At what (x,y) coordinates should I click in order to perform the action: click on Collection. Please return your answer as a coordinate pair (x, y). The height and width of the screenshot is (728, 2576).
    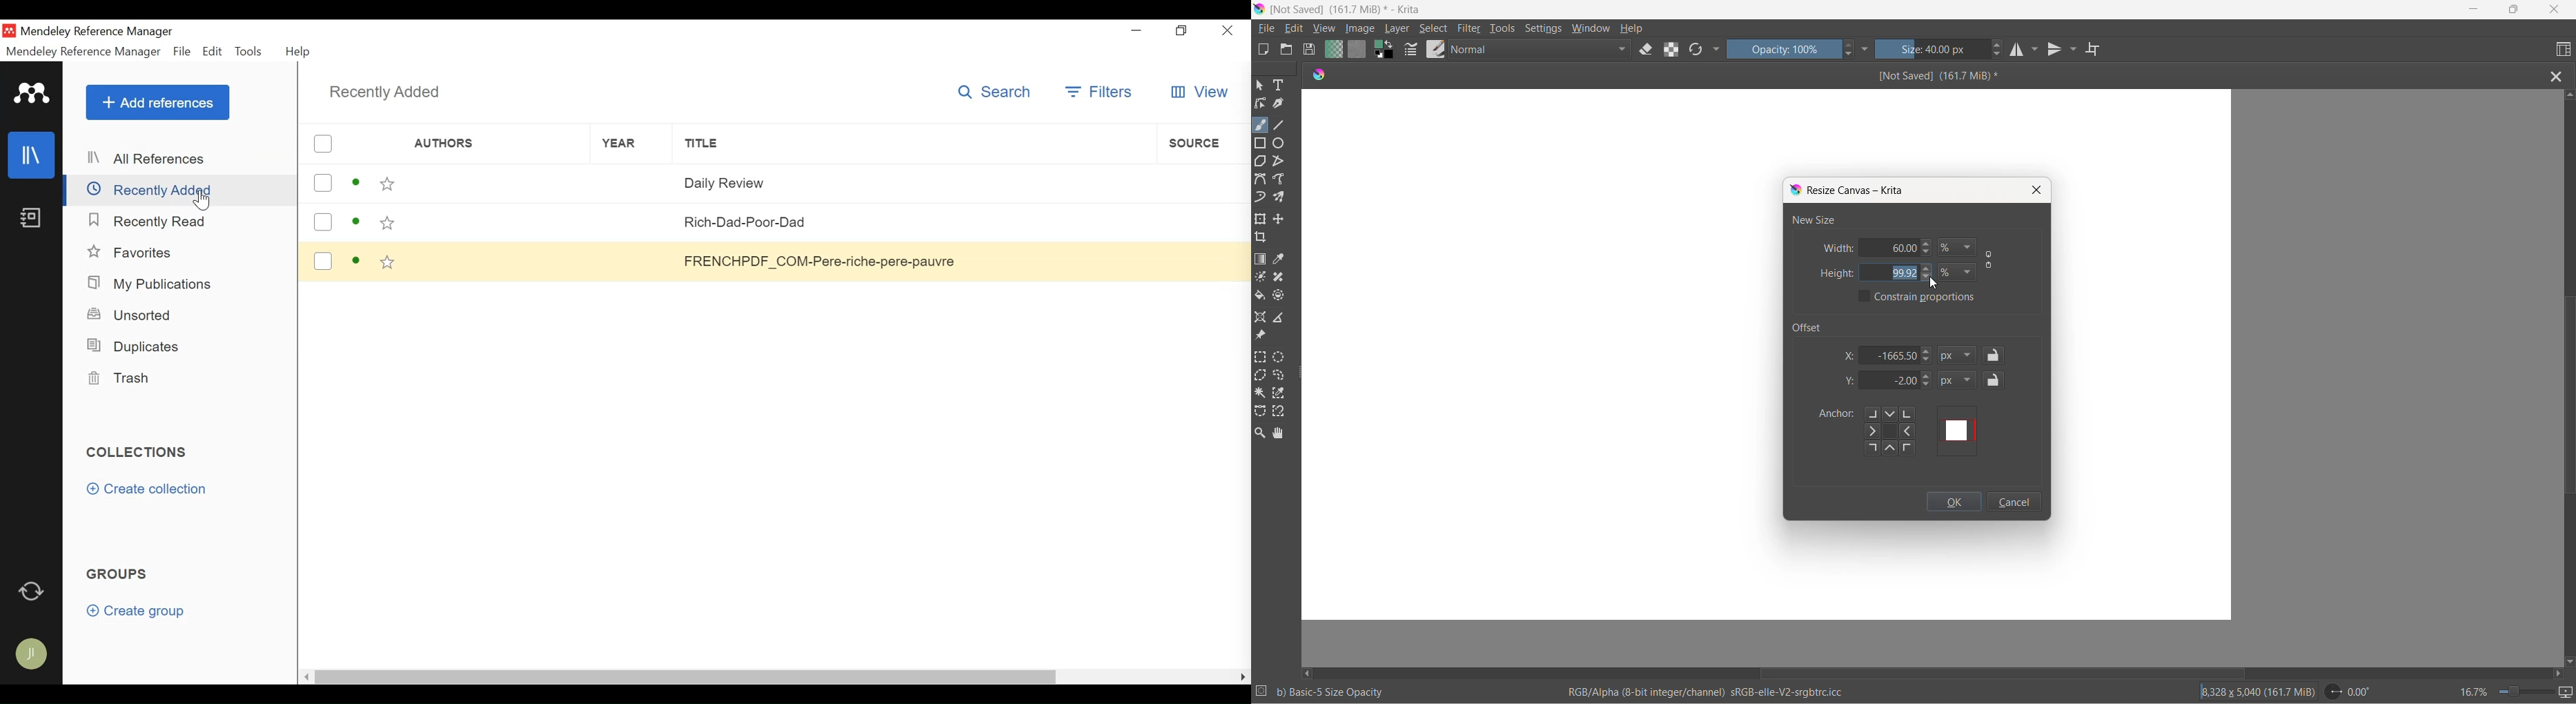
    Looking at the image, I should click on (138, 453).